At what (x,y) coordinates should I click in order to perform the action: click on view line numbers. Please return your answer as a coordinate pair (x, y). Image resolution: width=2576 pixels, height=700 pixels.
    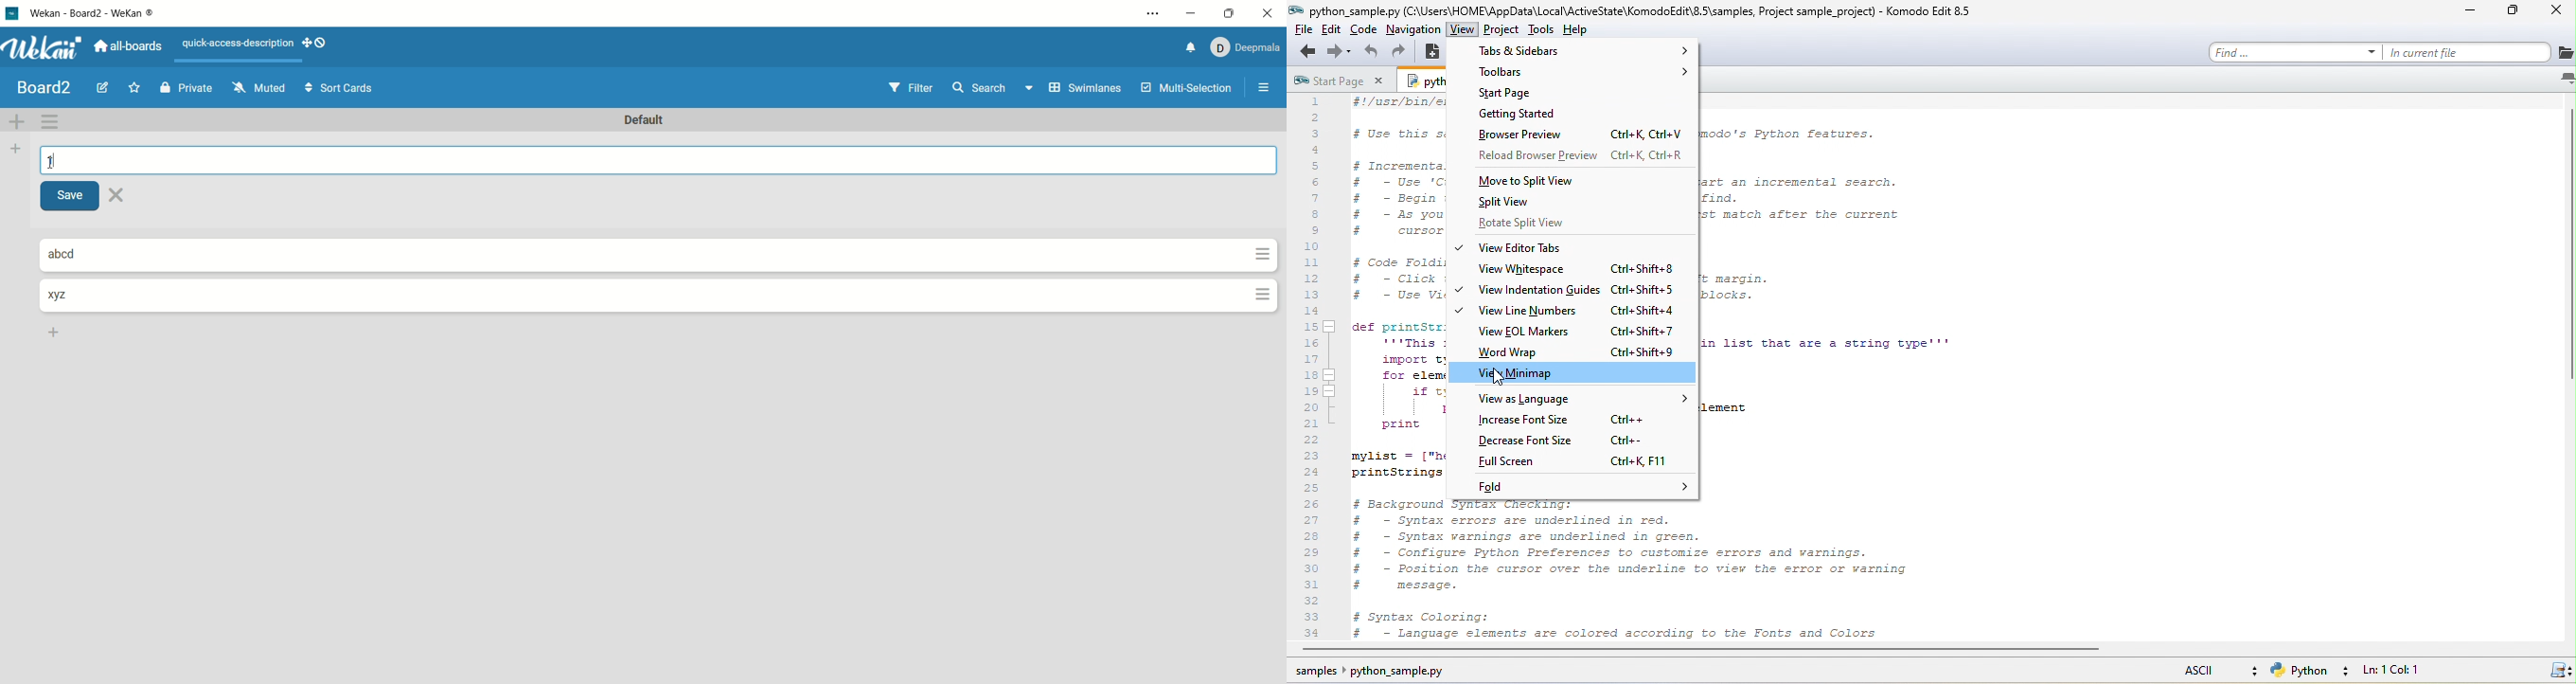
    Looking at the image, I should click on (1572, 309).